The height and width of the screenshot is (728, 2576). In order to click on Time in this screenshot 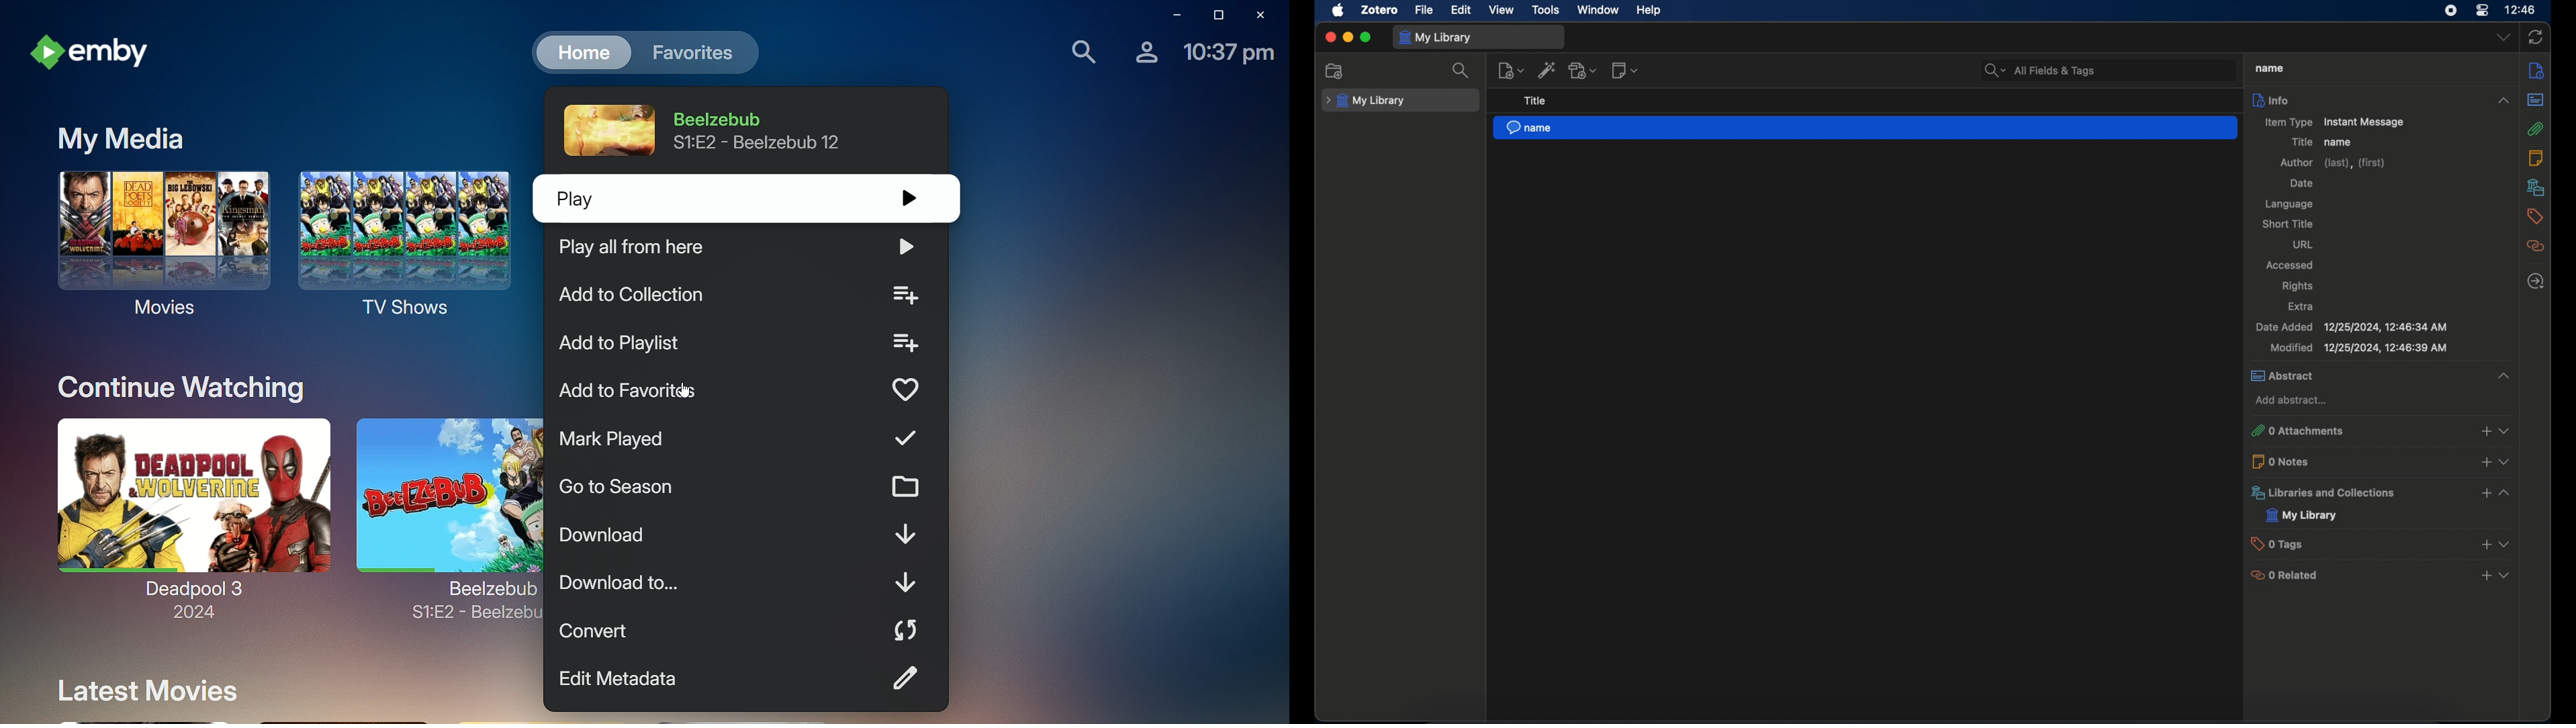, I will do `click(1227, 57)`.